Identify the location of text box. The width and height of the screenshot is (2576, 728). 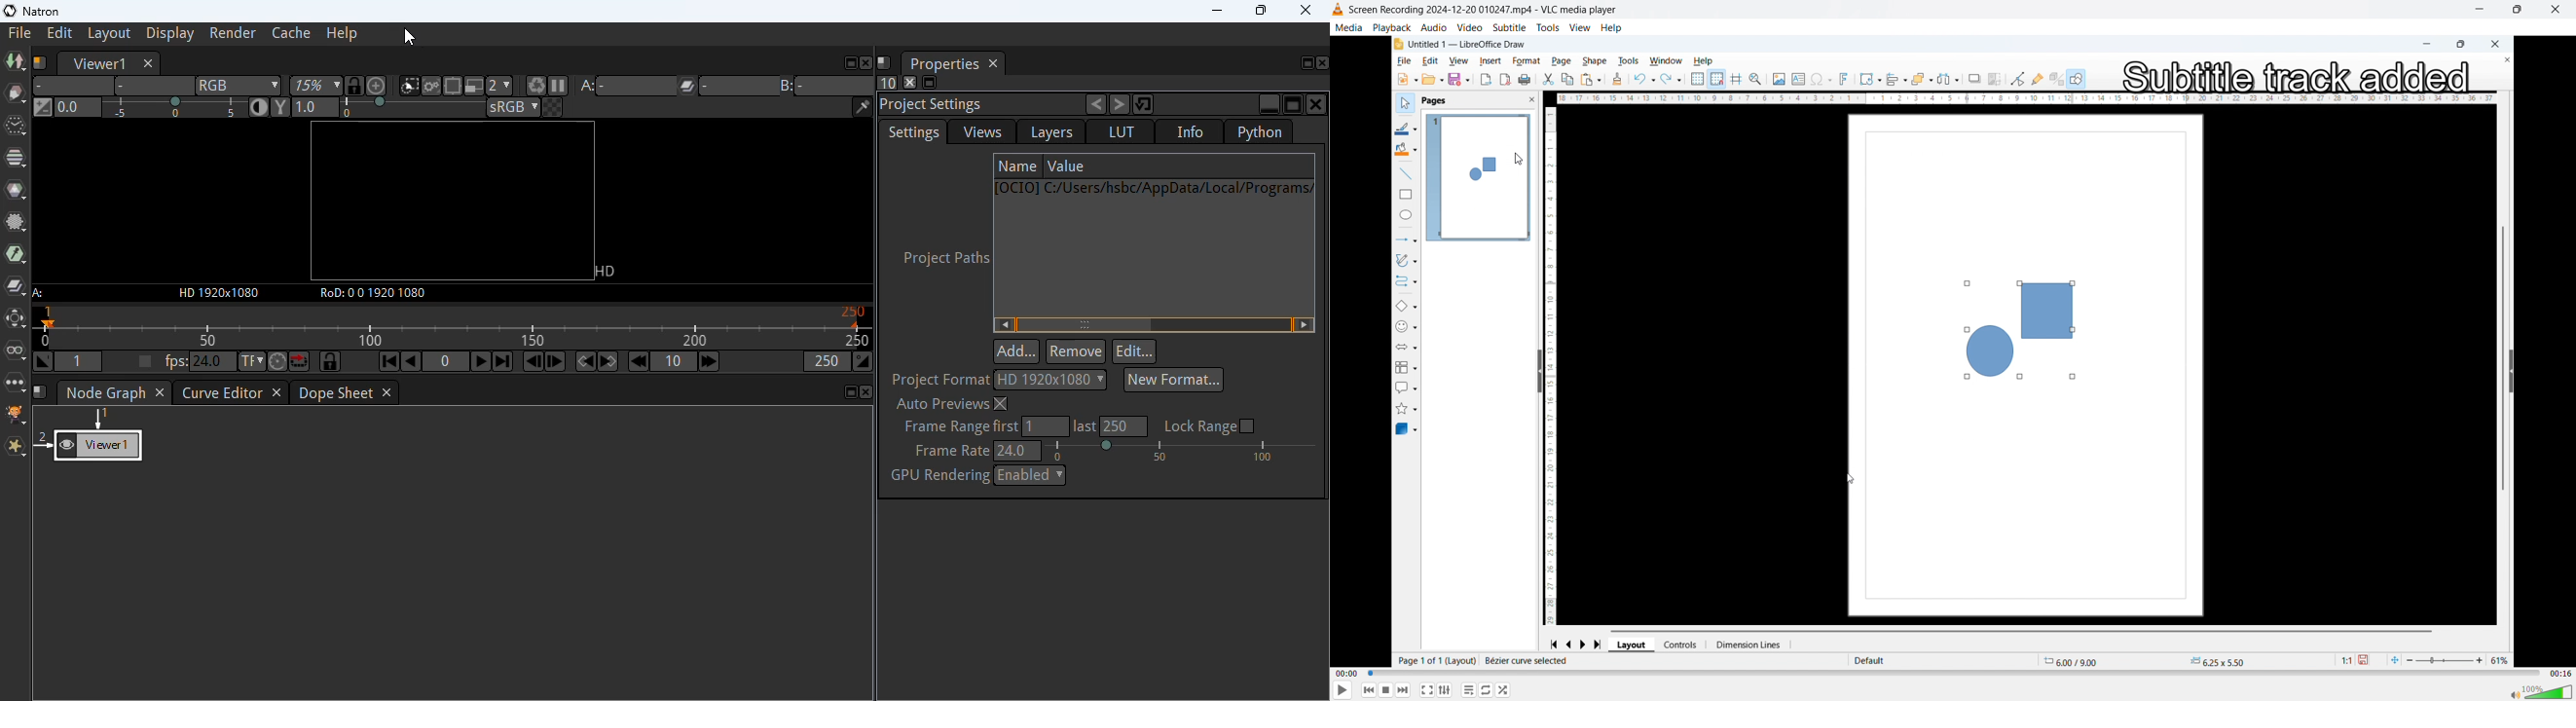
(1798, 77).